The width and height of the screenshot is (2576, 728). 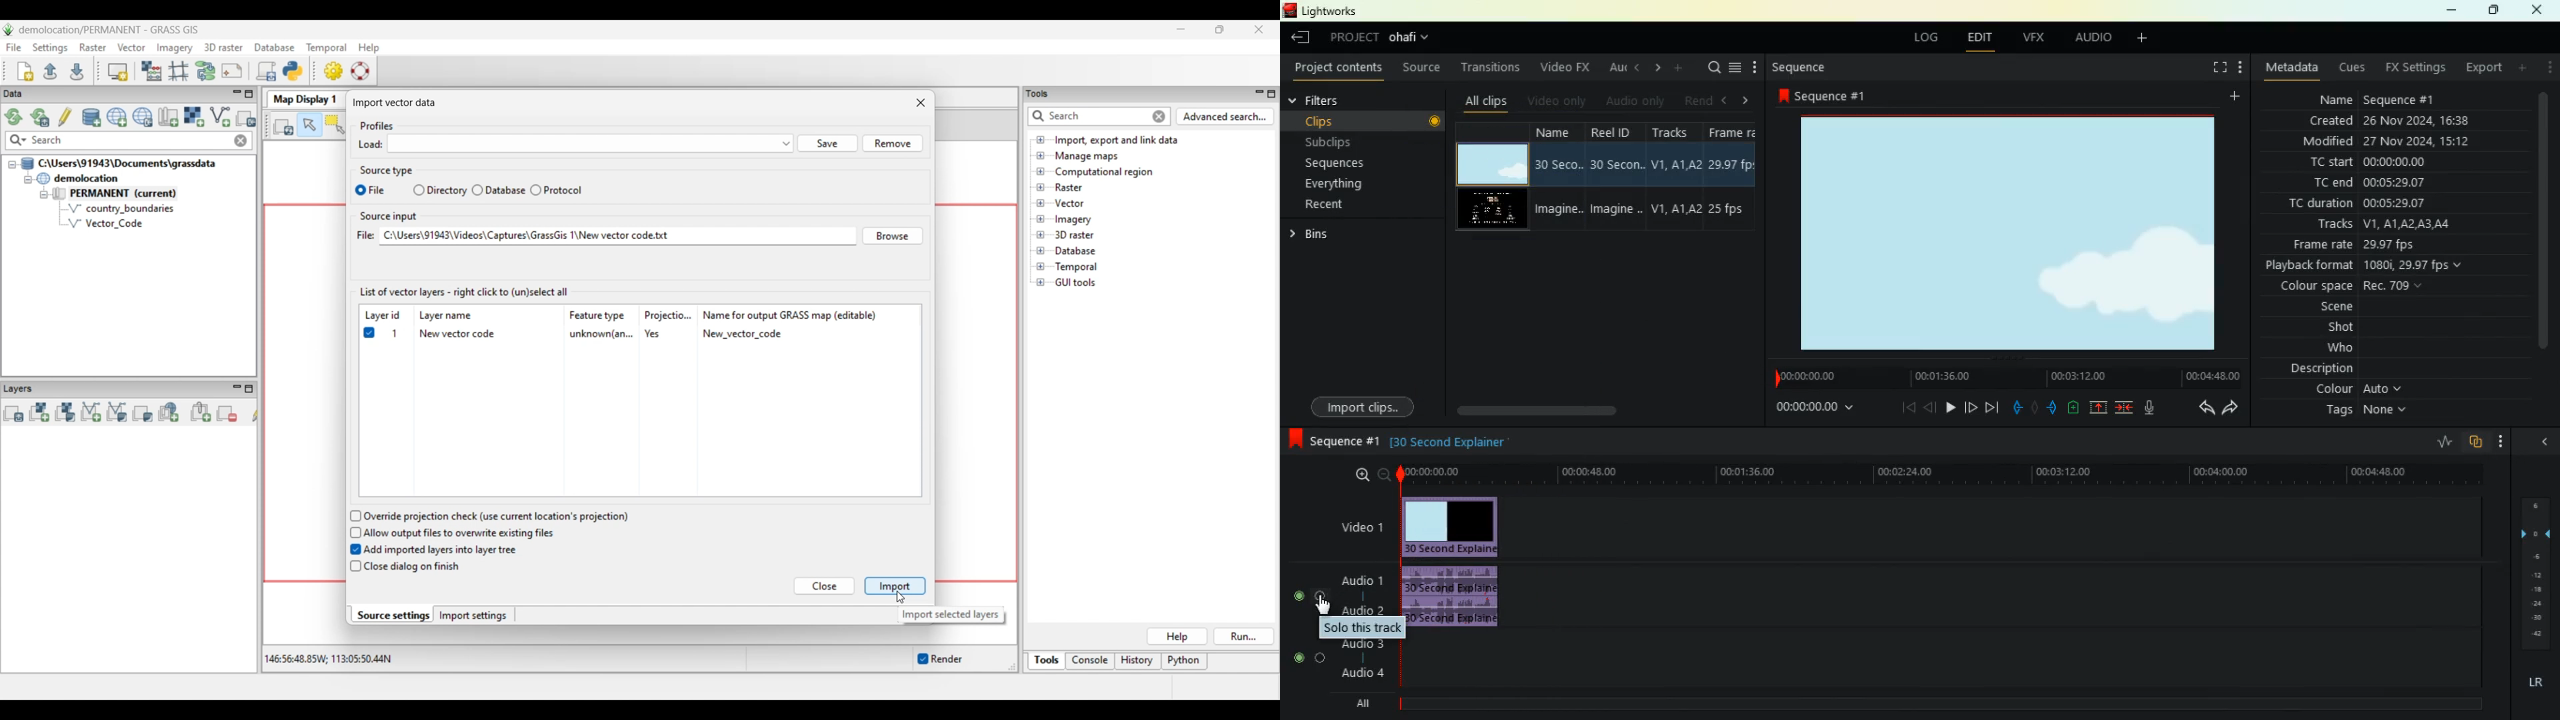 I want to click on filters, so click(x=1335, y=98).